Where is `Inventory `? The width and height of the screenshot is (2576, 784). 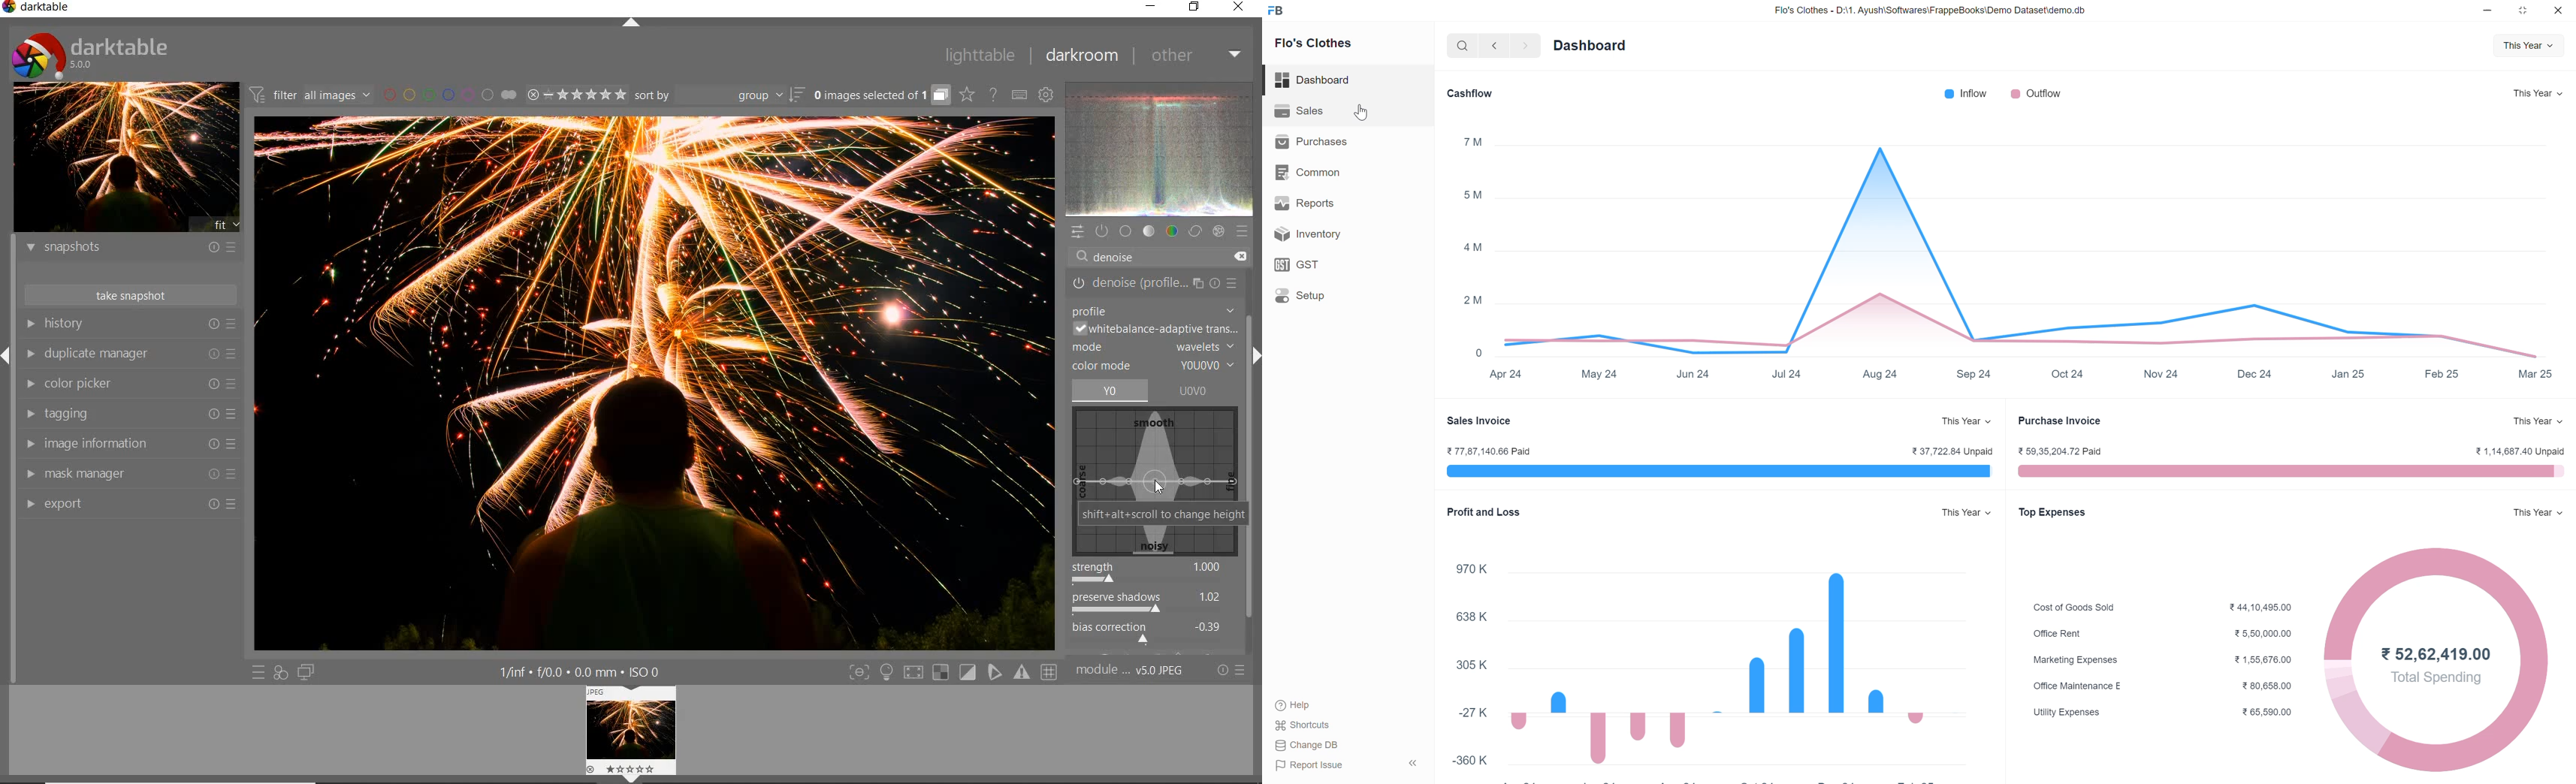 Inventory  is located at coordinates (1340, 234).